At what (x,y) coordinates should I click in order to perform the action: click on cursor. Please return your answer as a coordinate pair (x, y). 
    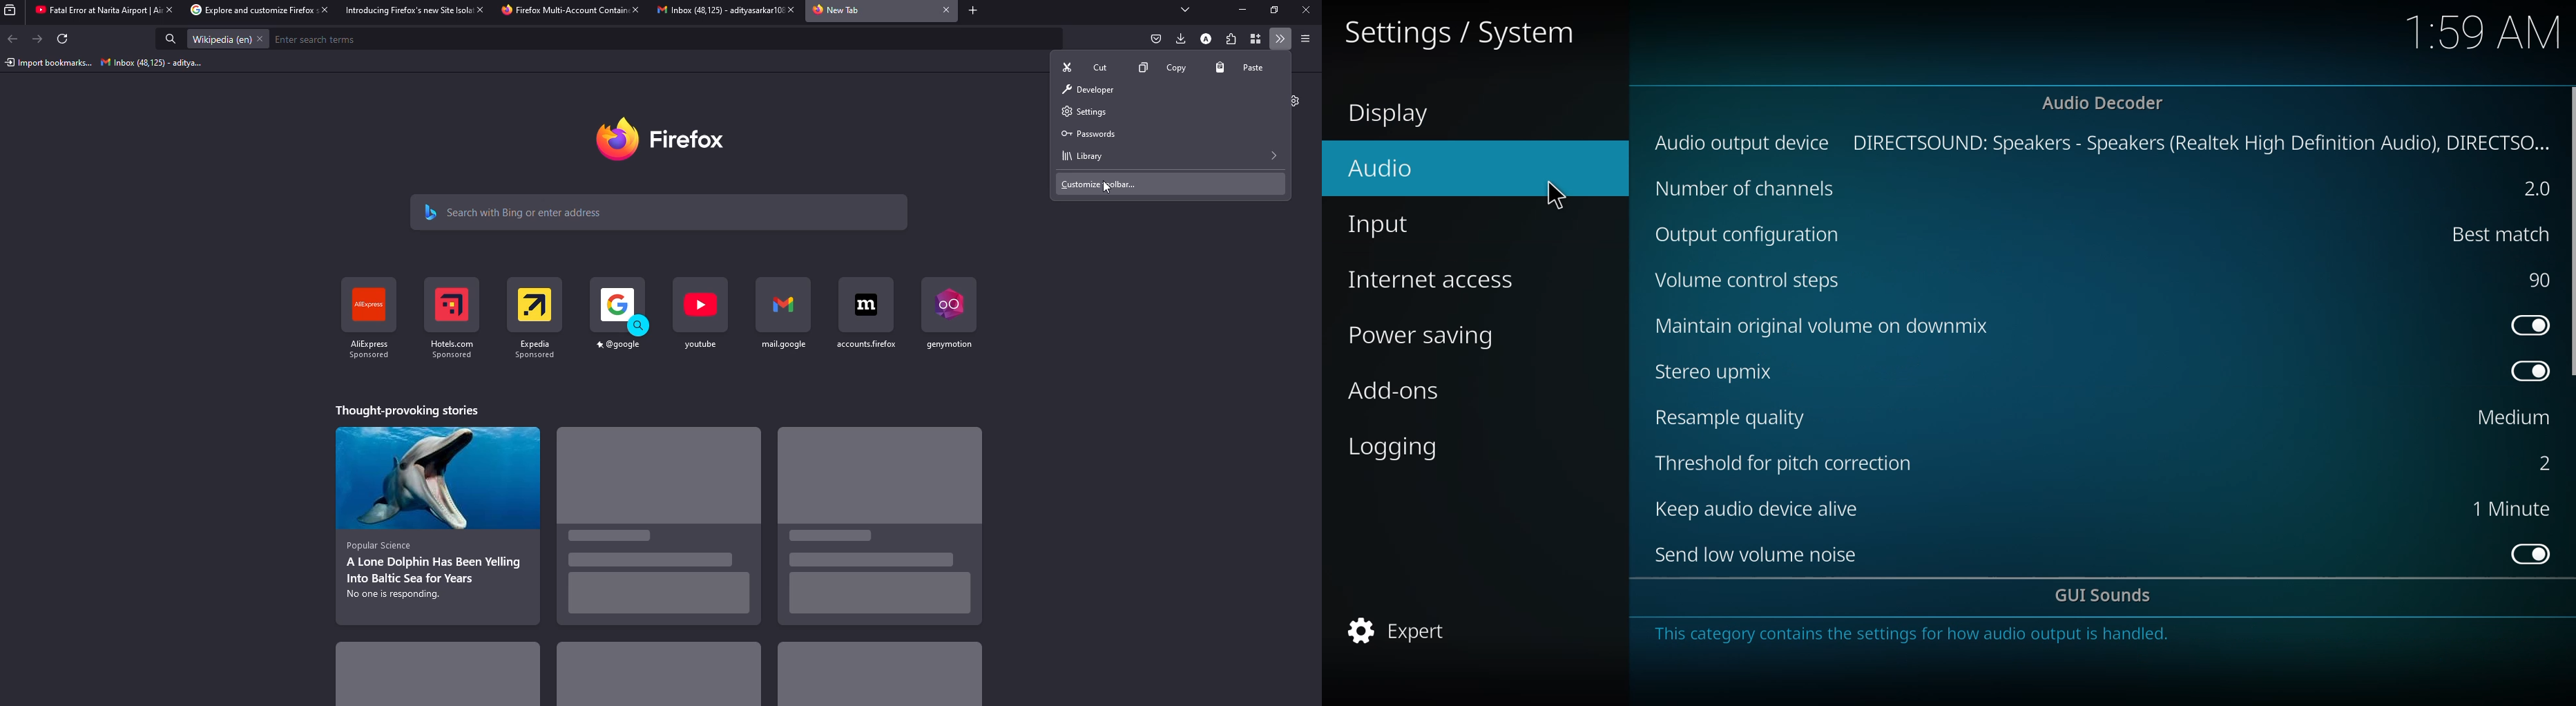
    Looking at the image, I should click on (1554, 195).